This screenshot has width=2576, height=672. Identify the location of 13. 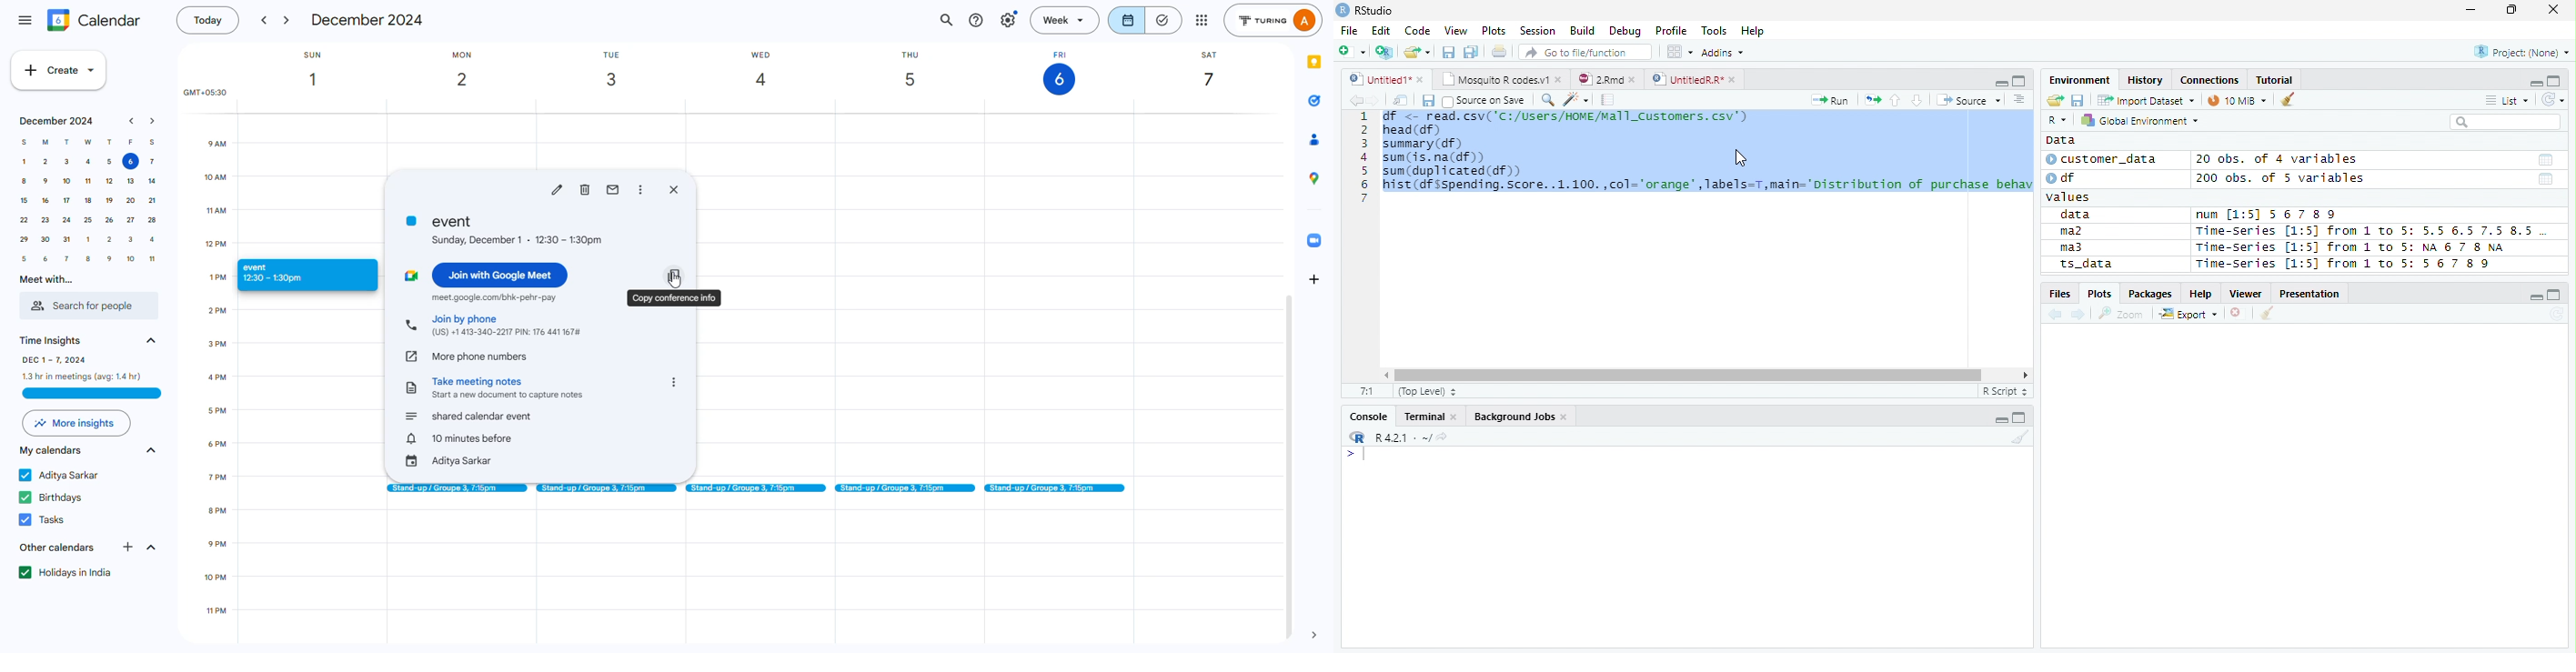
(129, 181).